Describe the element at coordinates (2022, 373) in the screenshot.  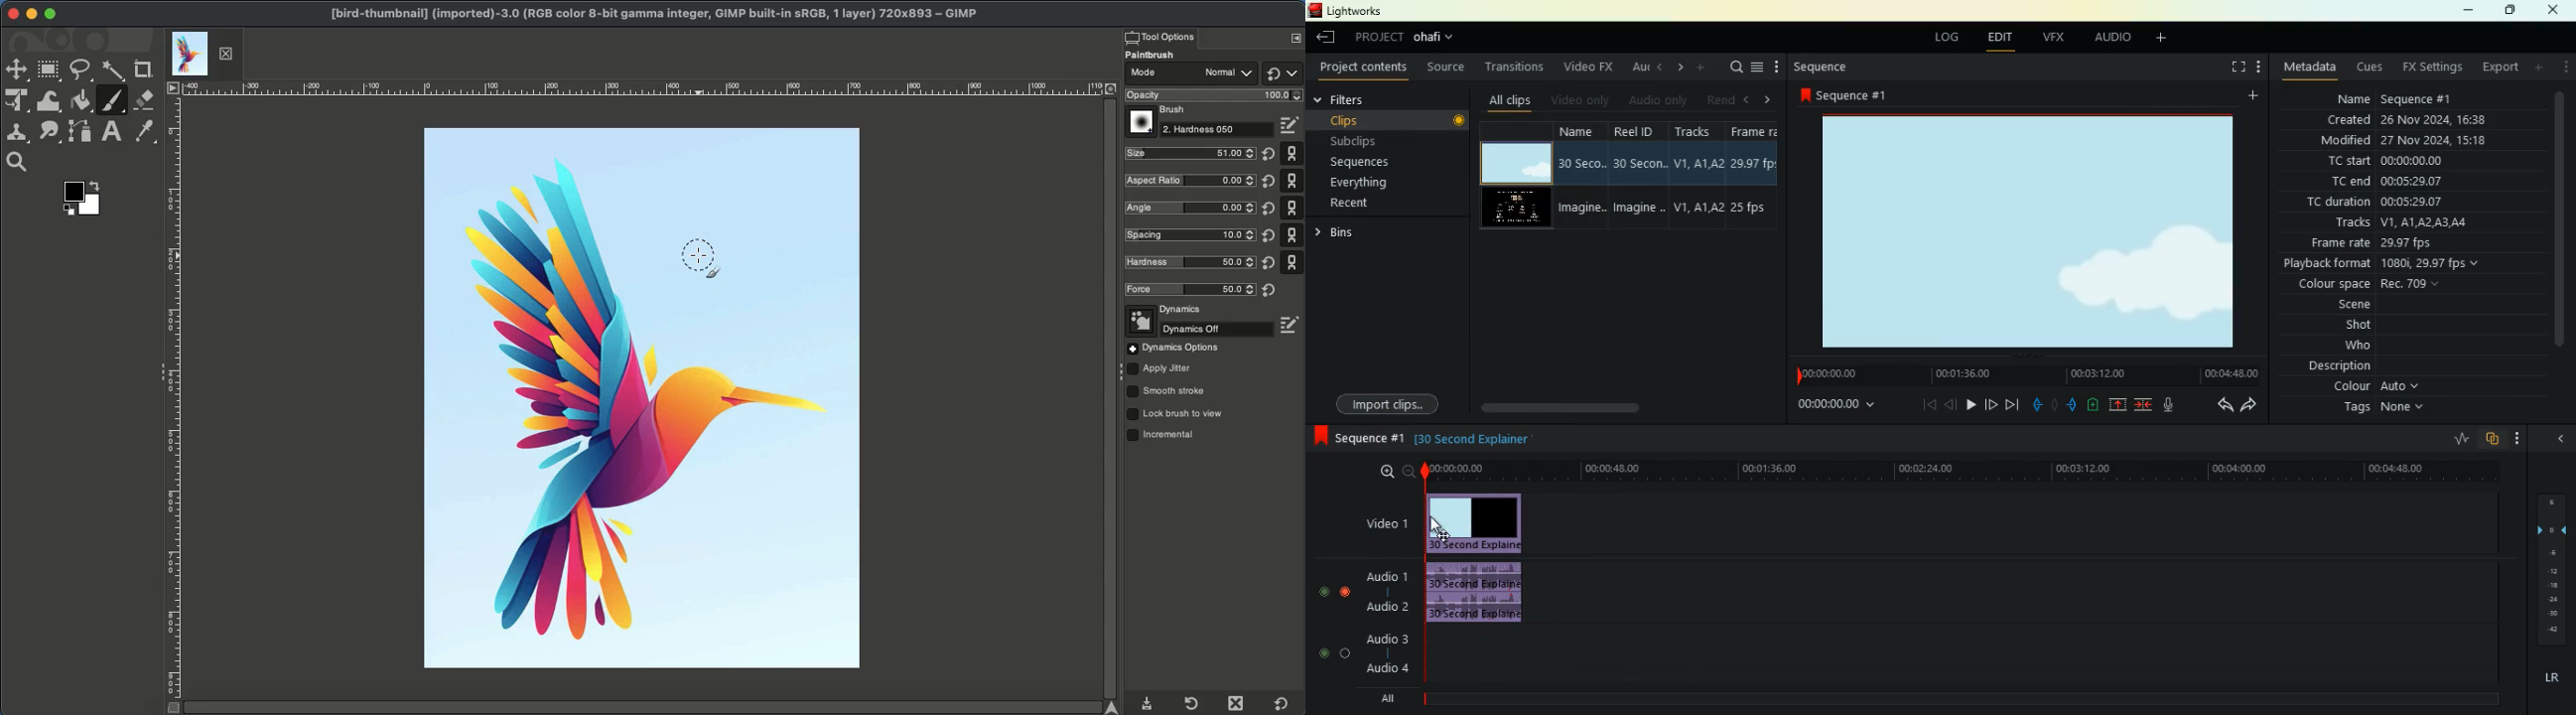
I see `time` at that location.